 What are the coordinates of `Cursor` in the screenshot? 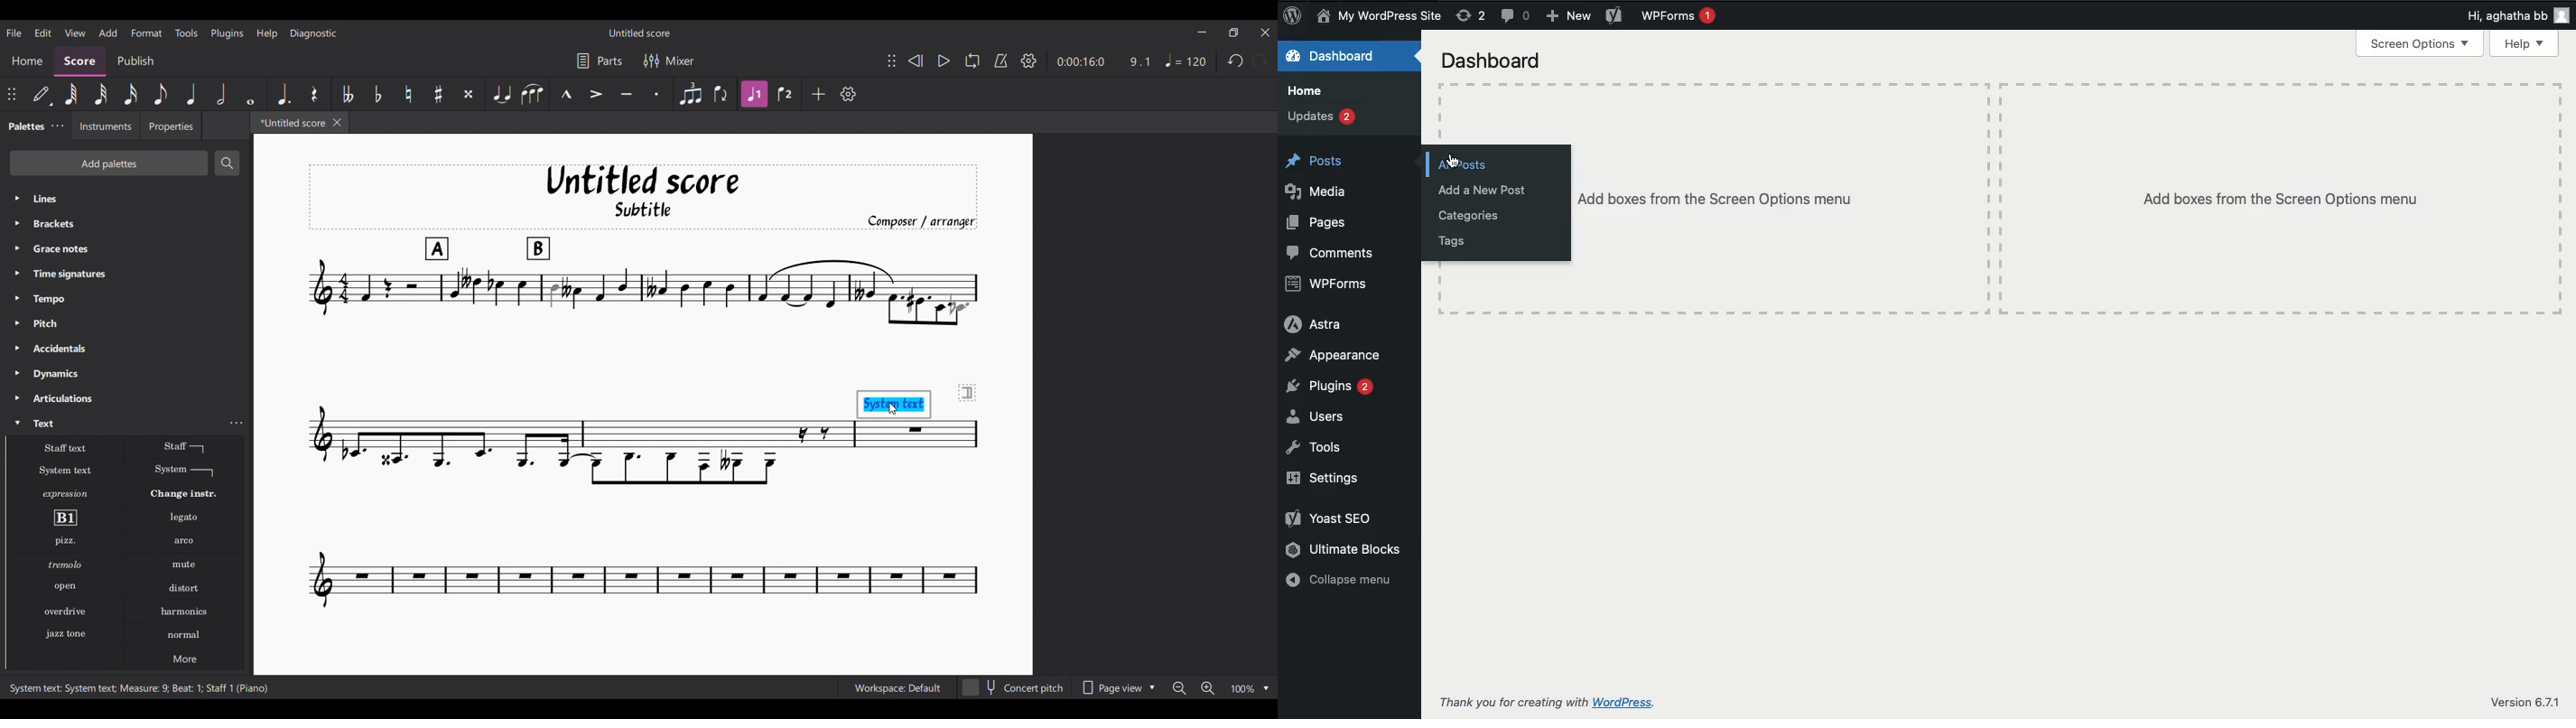 It's located at (893, 409).